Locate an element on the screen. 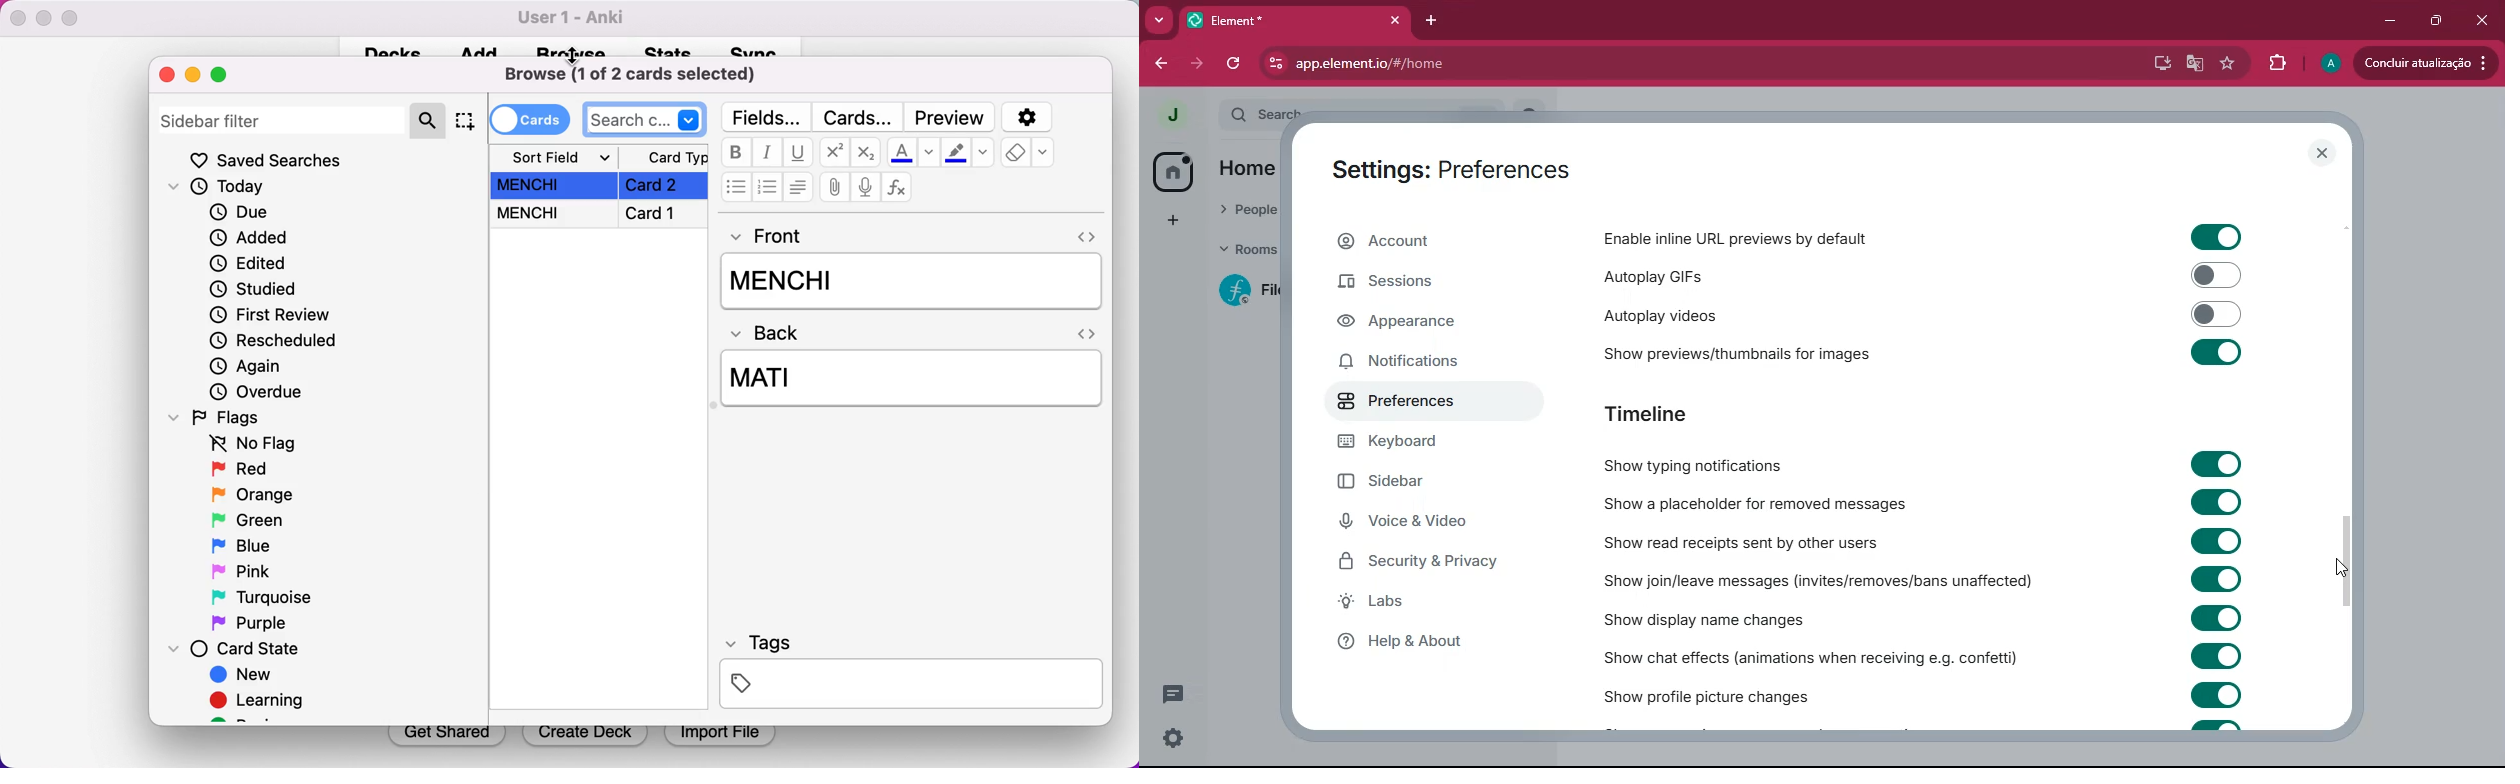 The width and height of the screenshot is (2520, 784). toggle on/off is located at coordinates (2216, 695).